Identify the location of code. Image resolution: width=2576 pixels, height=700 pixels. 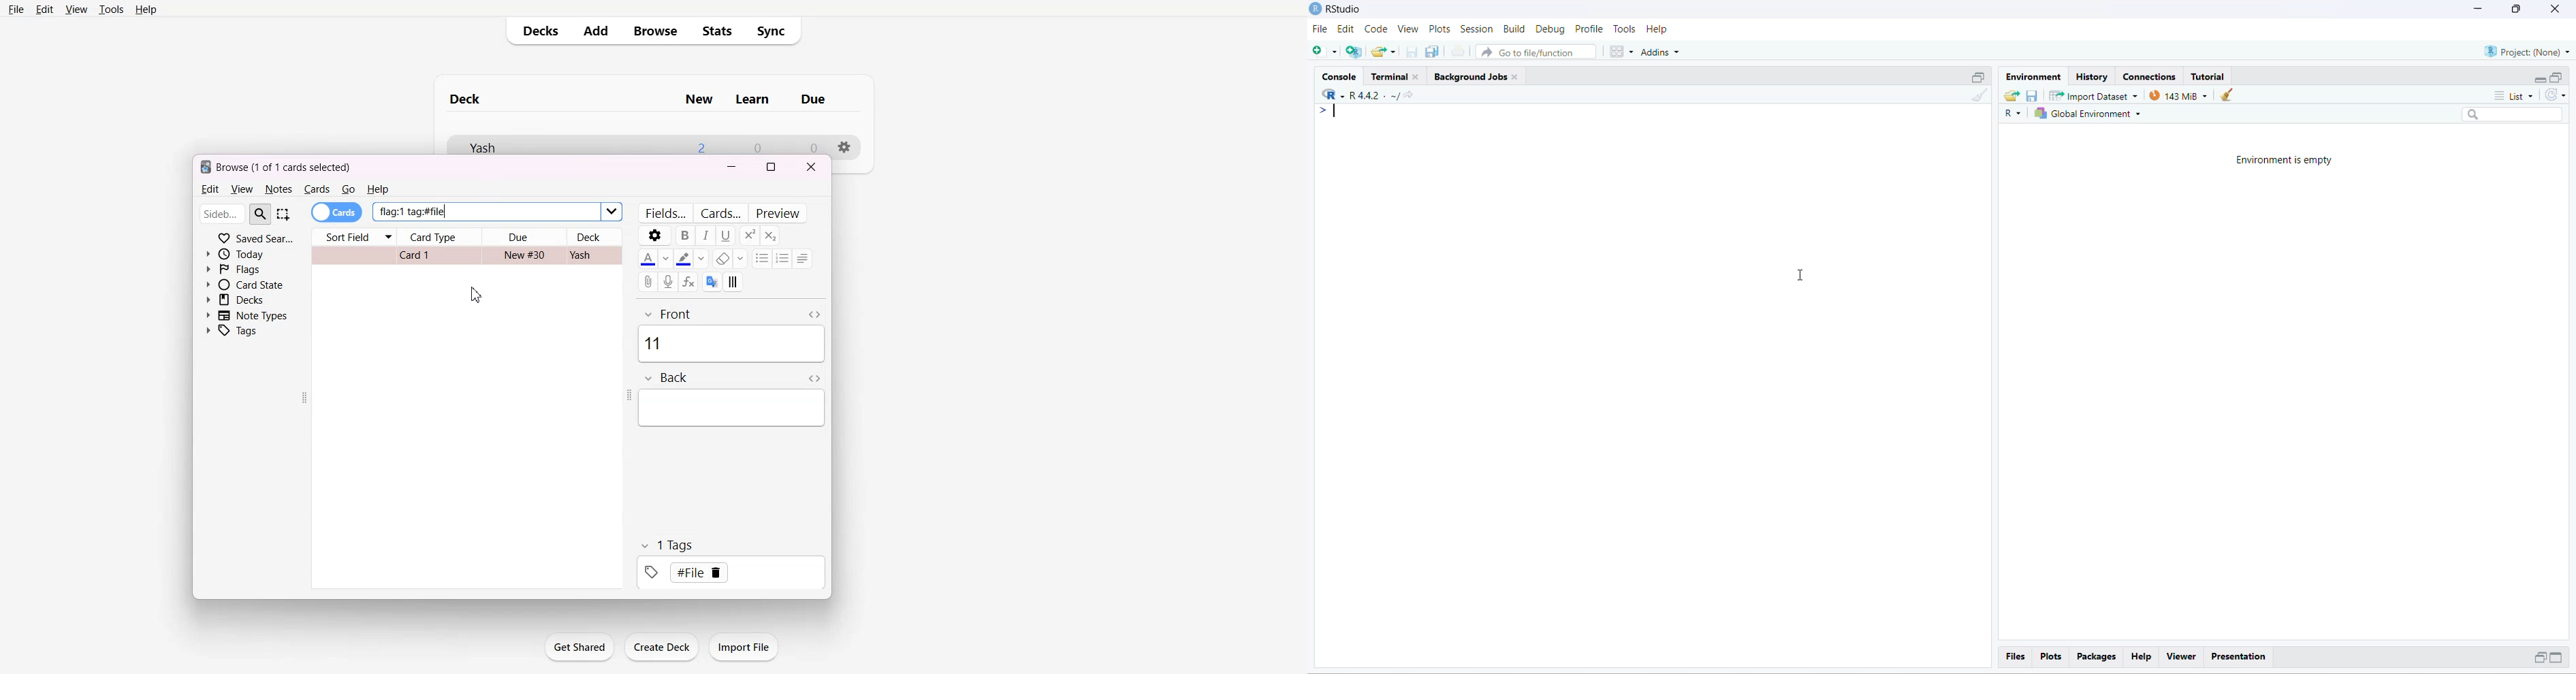
(1377, 29).